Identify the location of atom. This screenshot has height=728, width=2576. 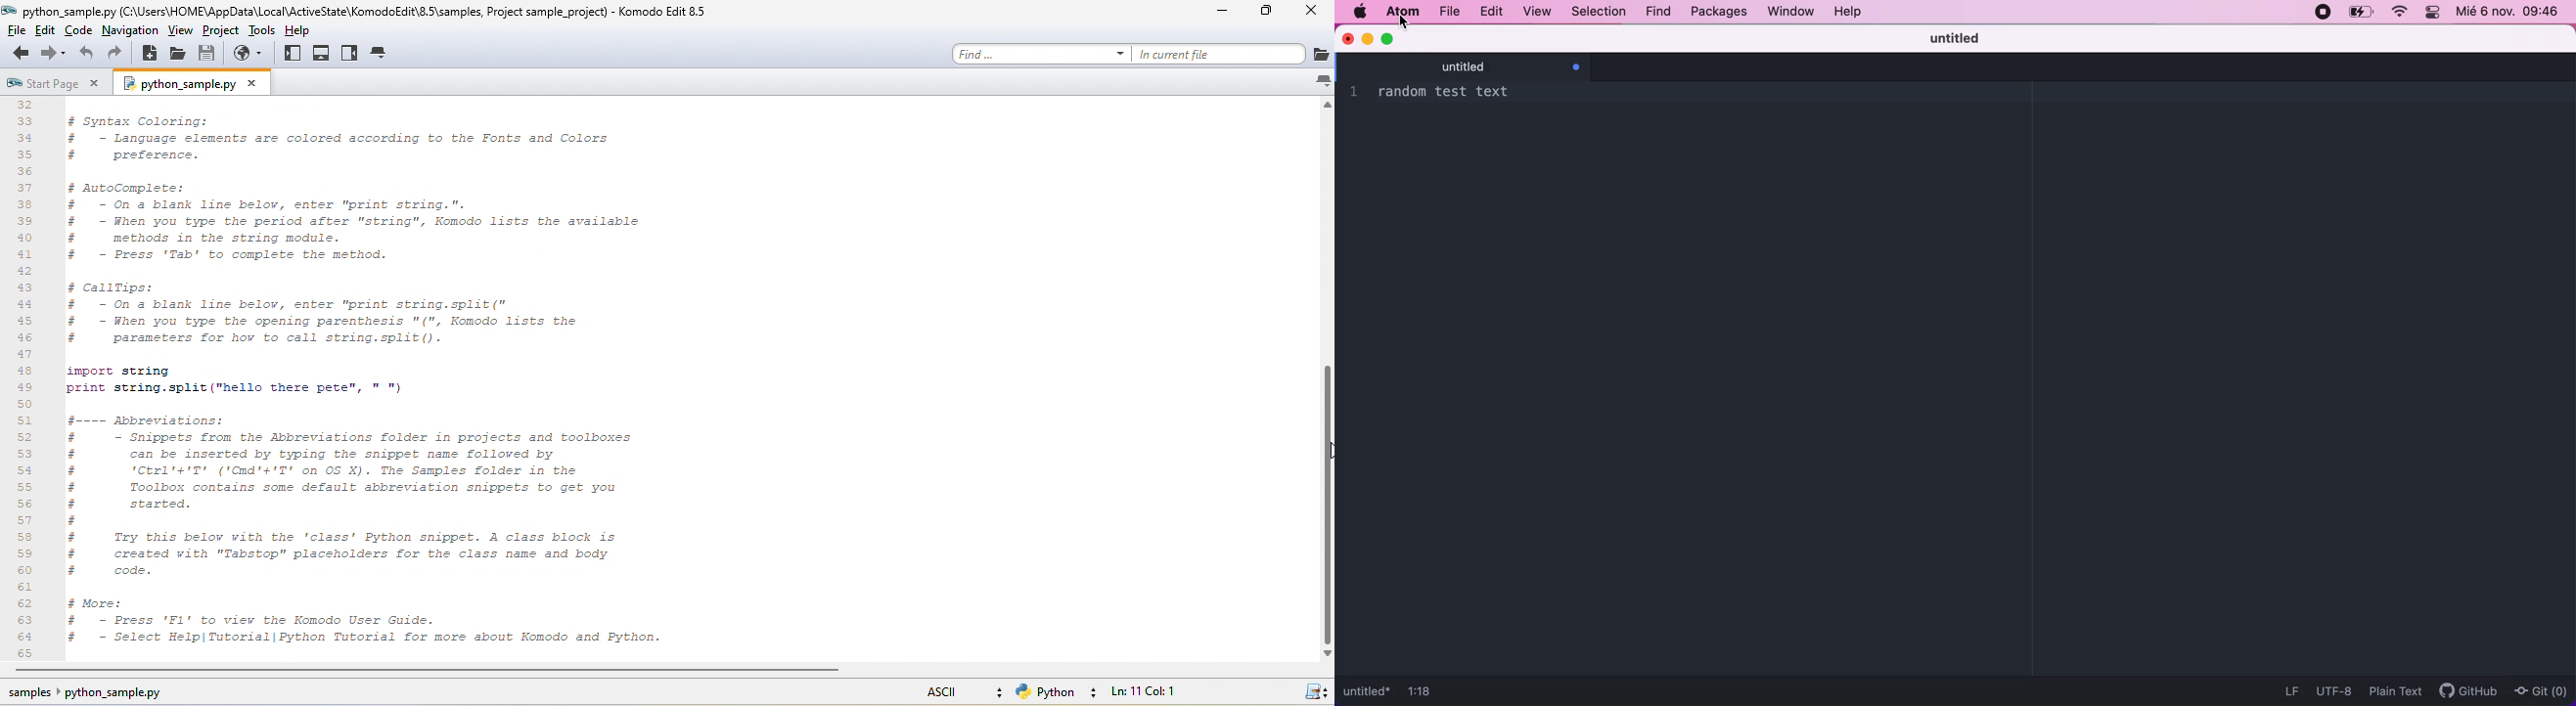
(1401, 12).